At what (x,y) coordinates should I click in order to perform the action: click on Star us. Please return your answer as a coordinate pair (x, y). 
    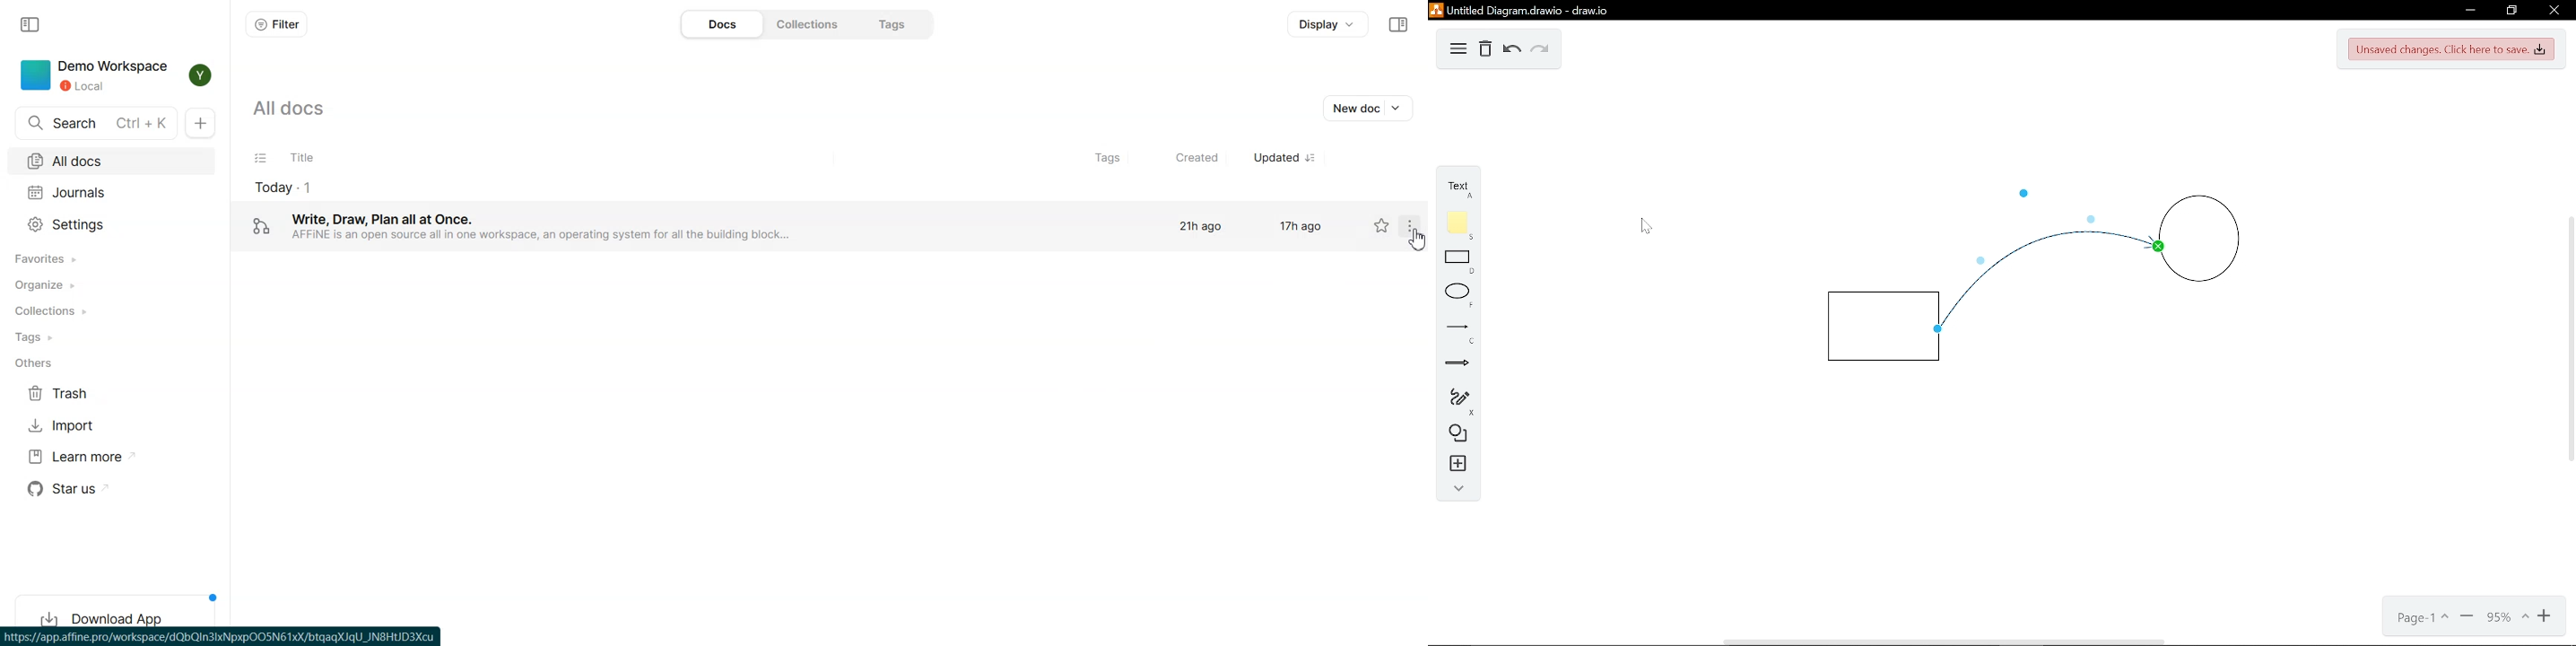
    Looking at the image, I should click on (115, 487).